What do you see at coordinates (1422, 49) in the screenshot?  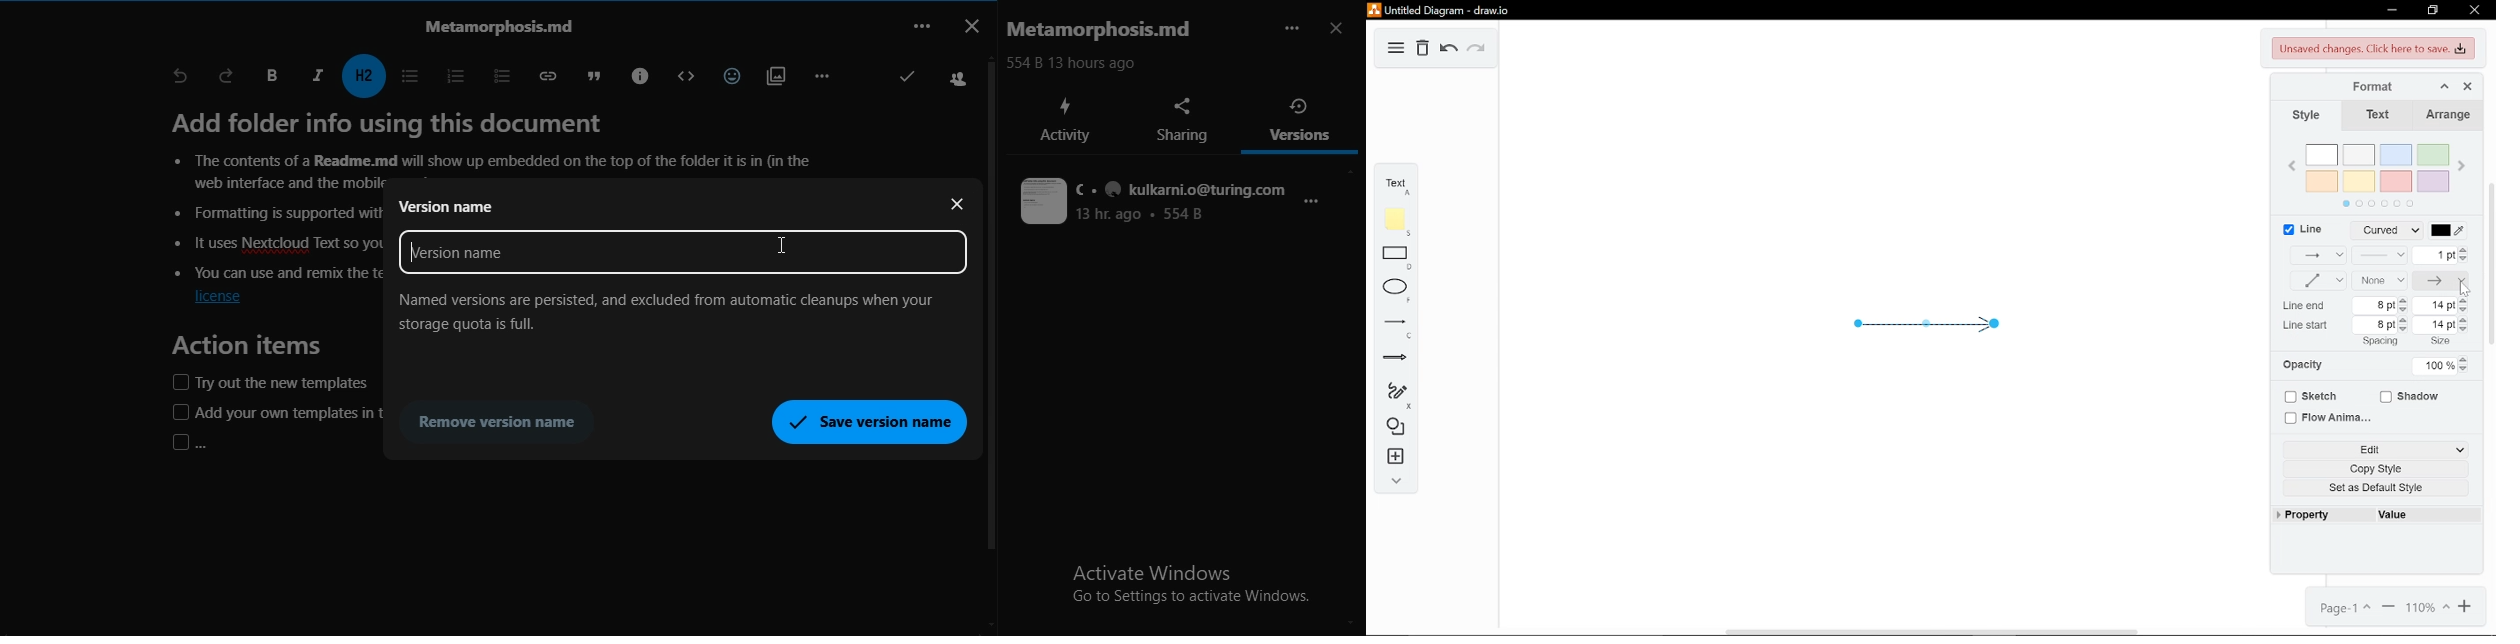 I see `Delete` at bounding box center [1422, 49].